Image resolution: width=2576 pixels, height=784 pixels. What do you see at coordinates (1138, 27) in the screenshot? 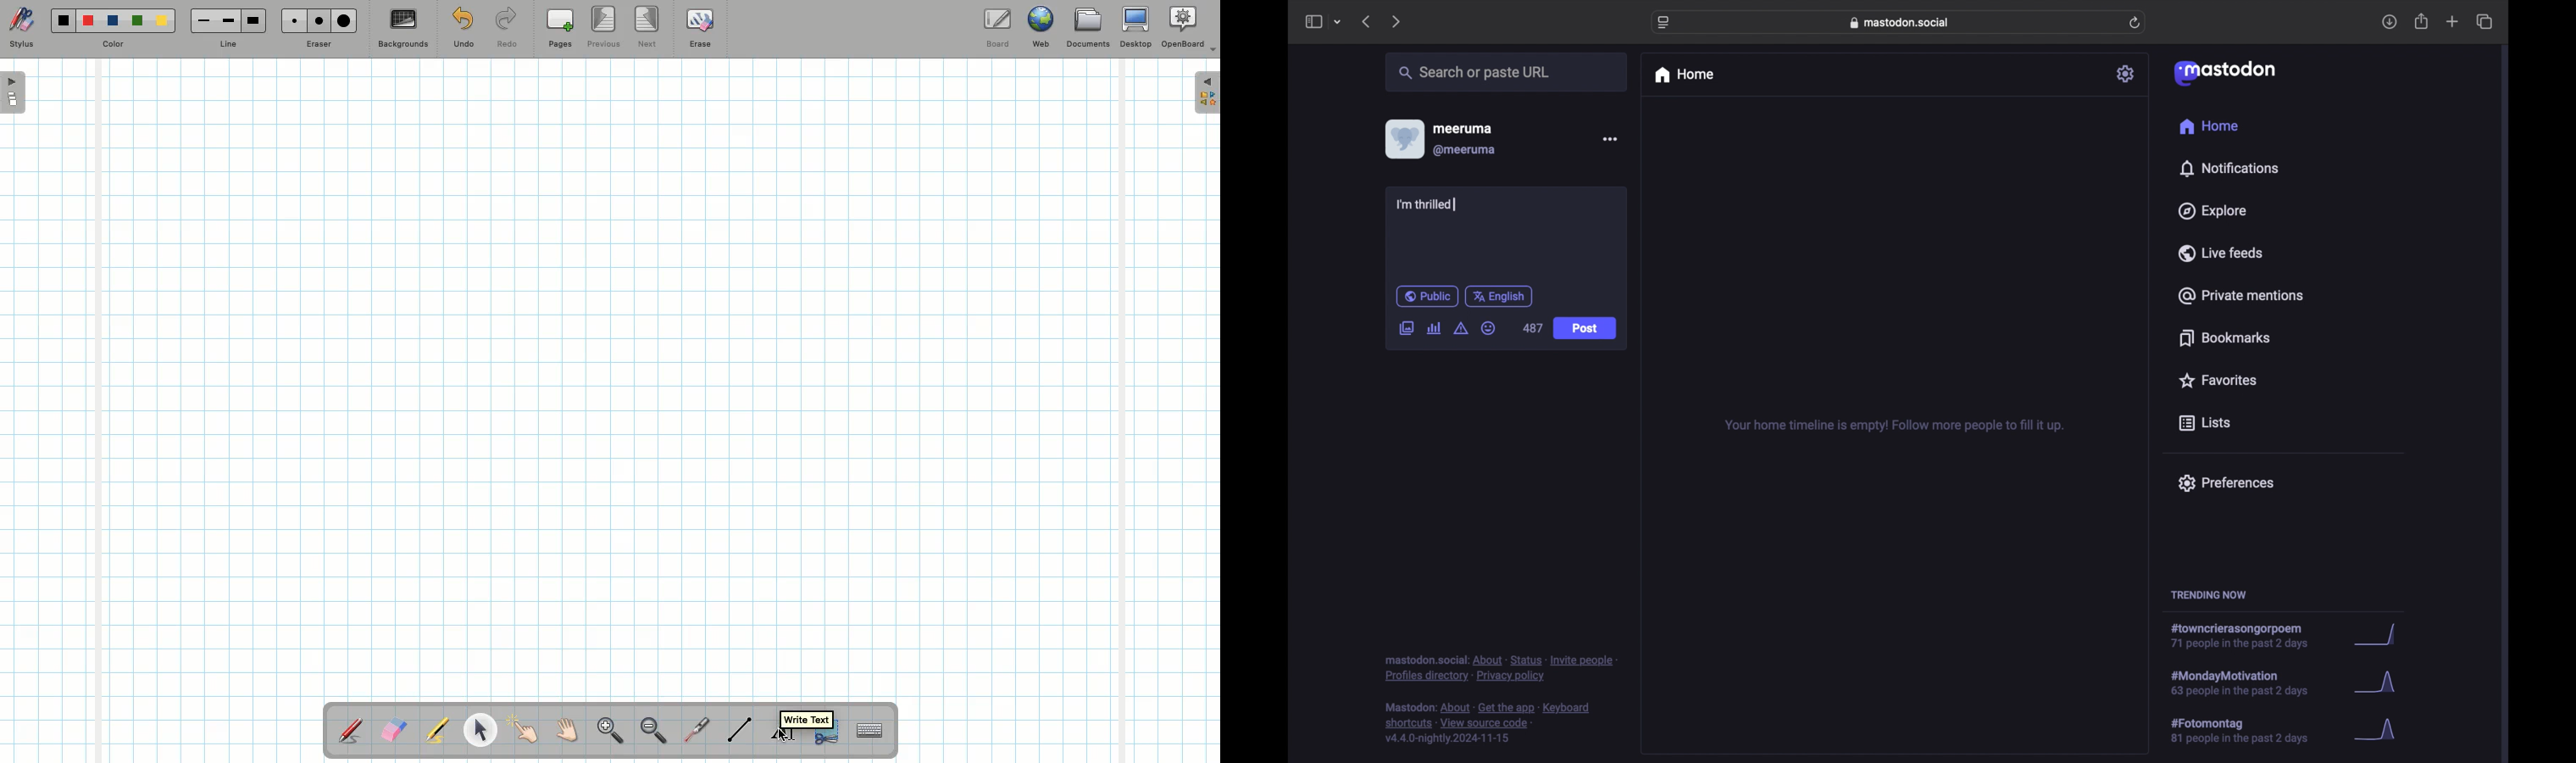
I see `Desktop` at bounding box center [1138, 27].